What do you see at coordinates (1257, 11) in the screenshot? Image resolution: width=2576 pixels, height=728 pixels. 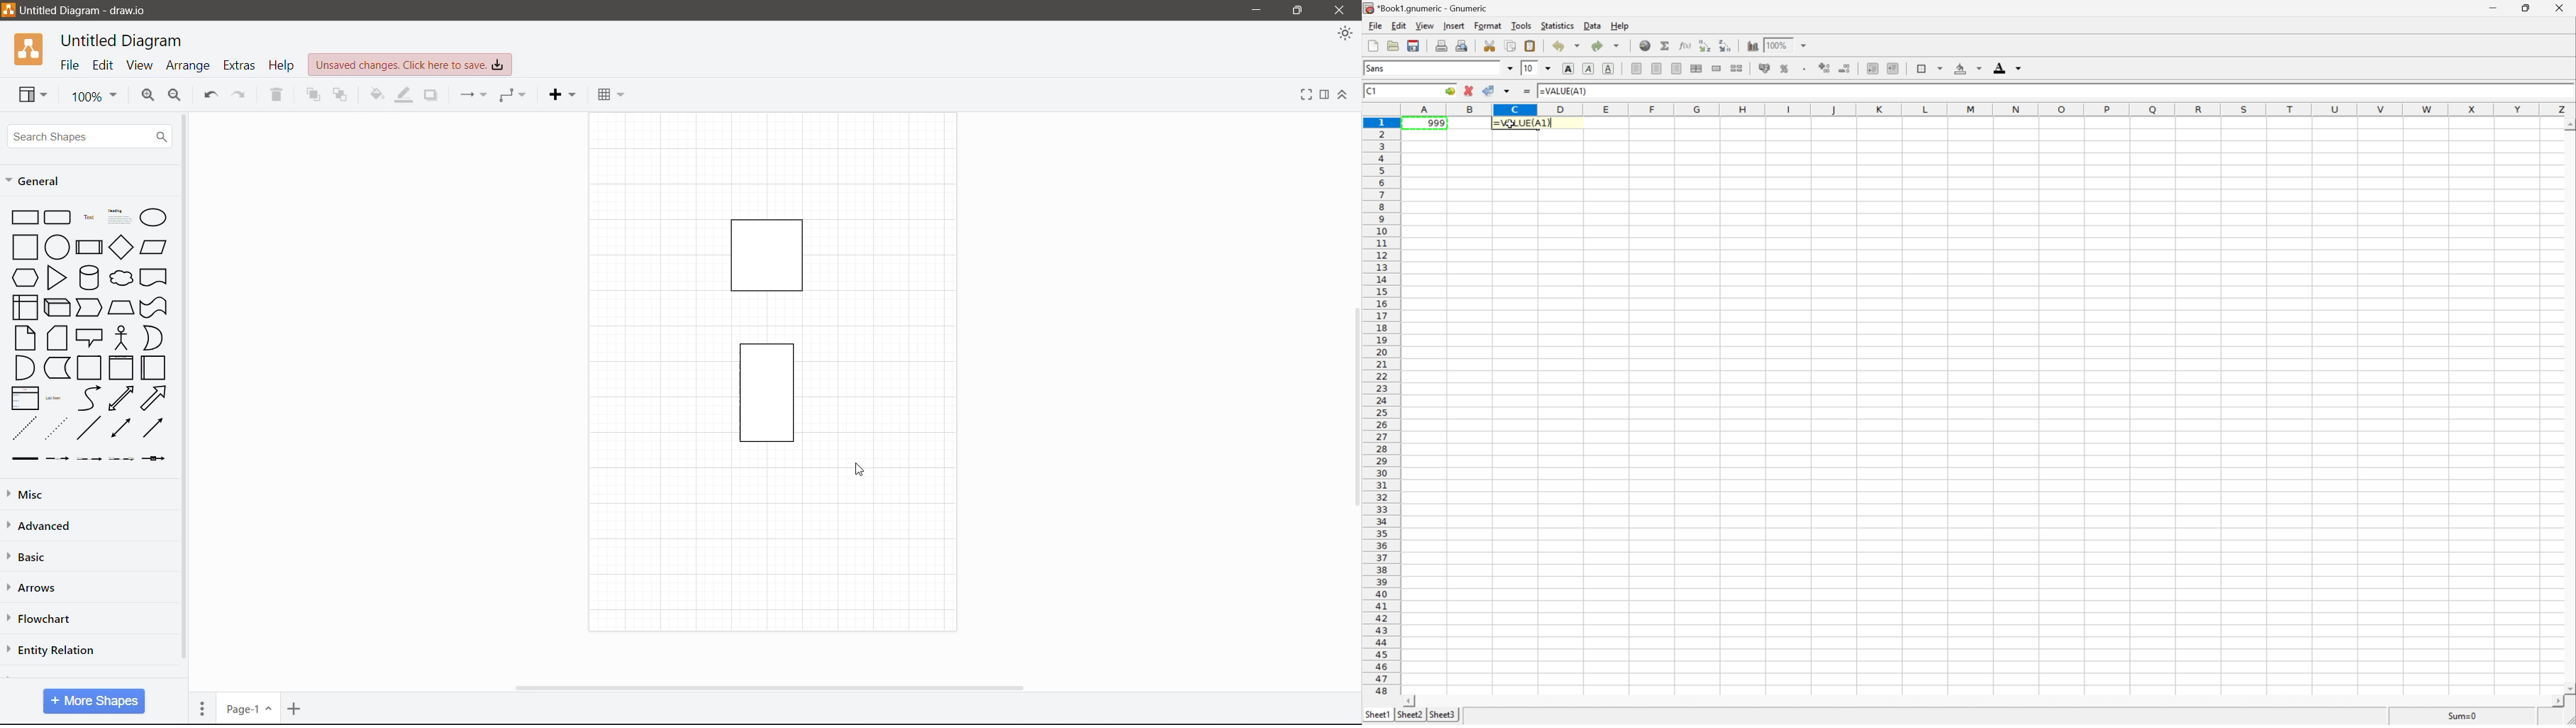 I see `Minimize` at bounding box center [1257, 11].